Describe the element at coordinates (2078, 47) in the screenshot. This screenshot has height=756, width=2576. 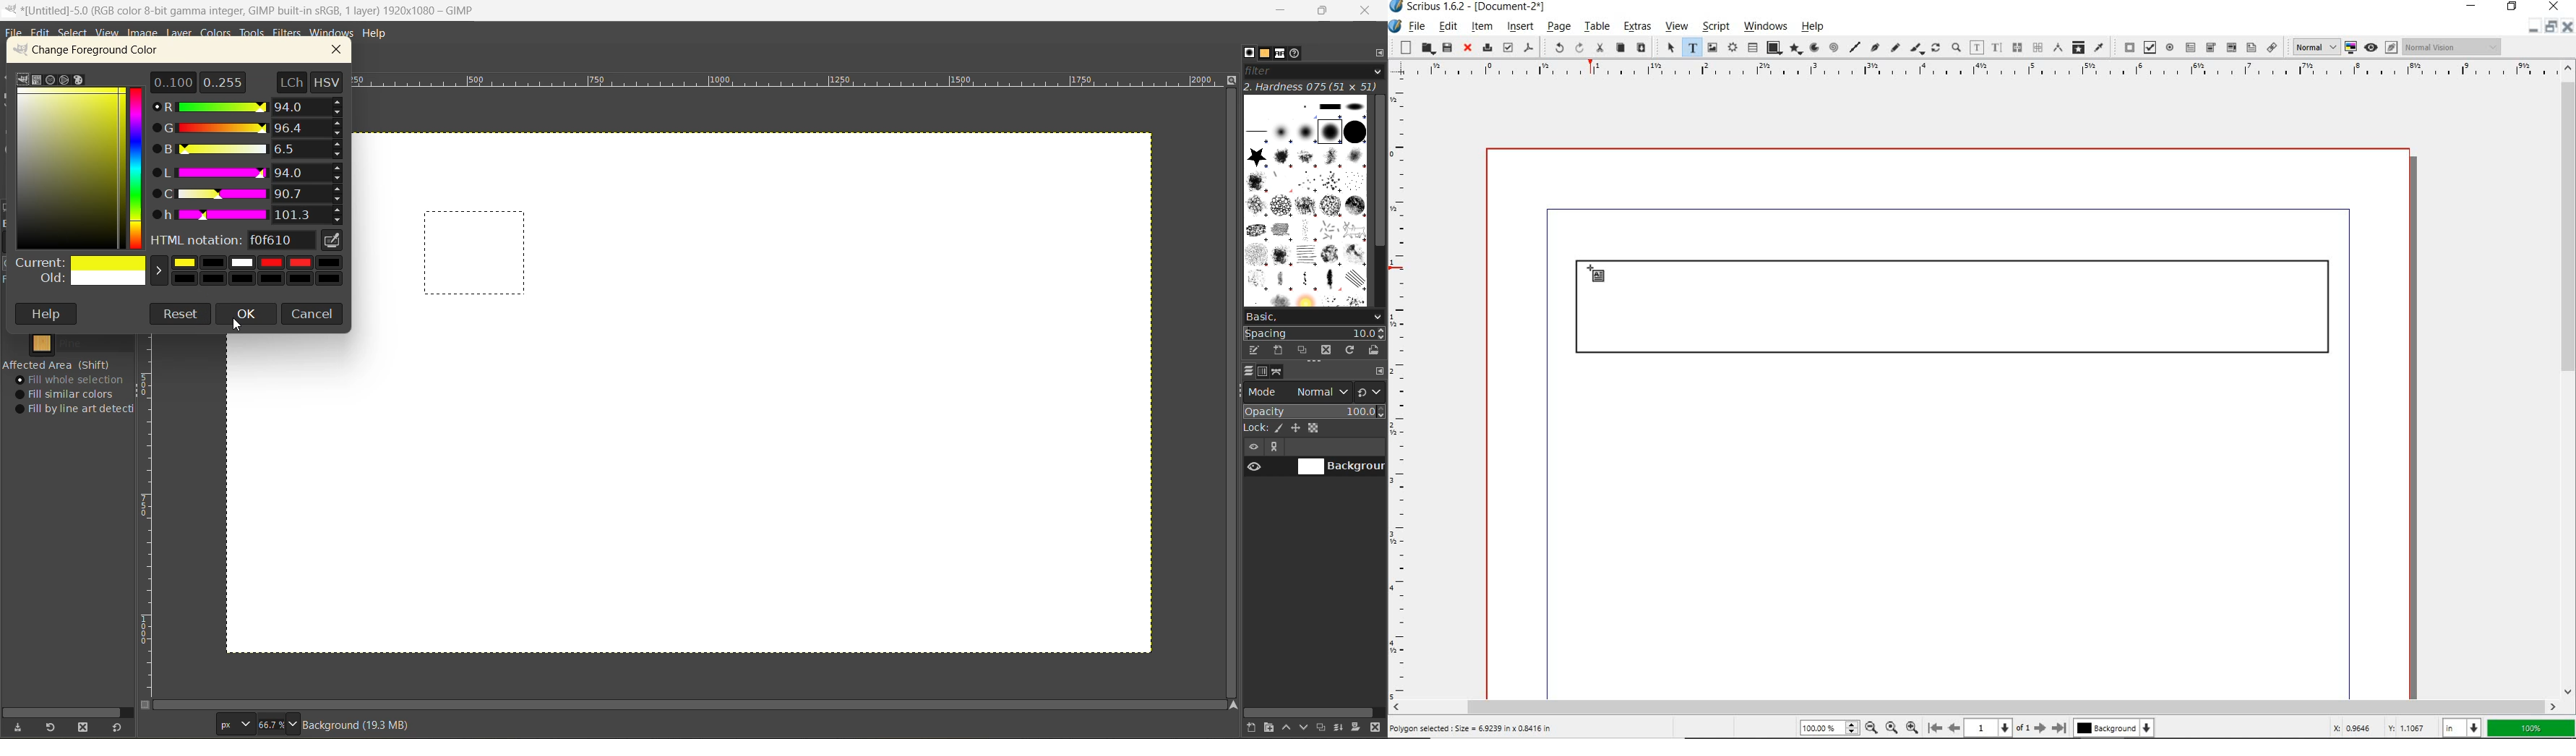
I see `copy item properties` at that location.